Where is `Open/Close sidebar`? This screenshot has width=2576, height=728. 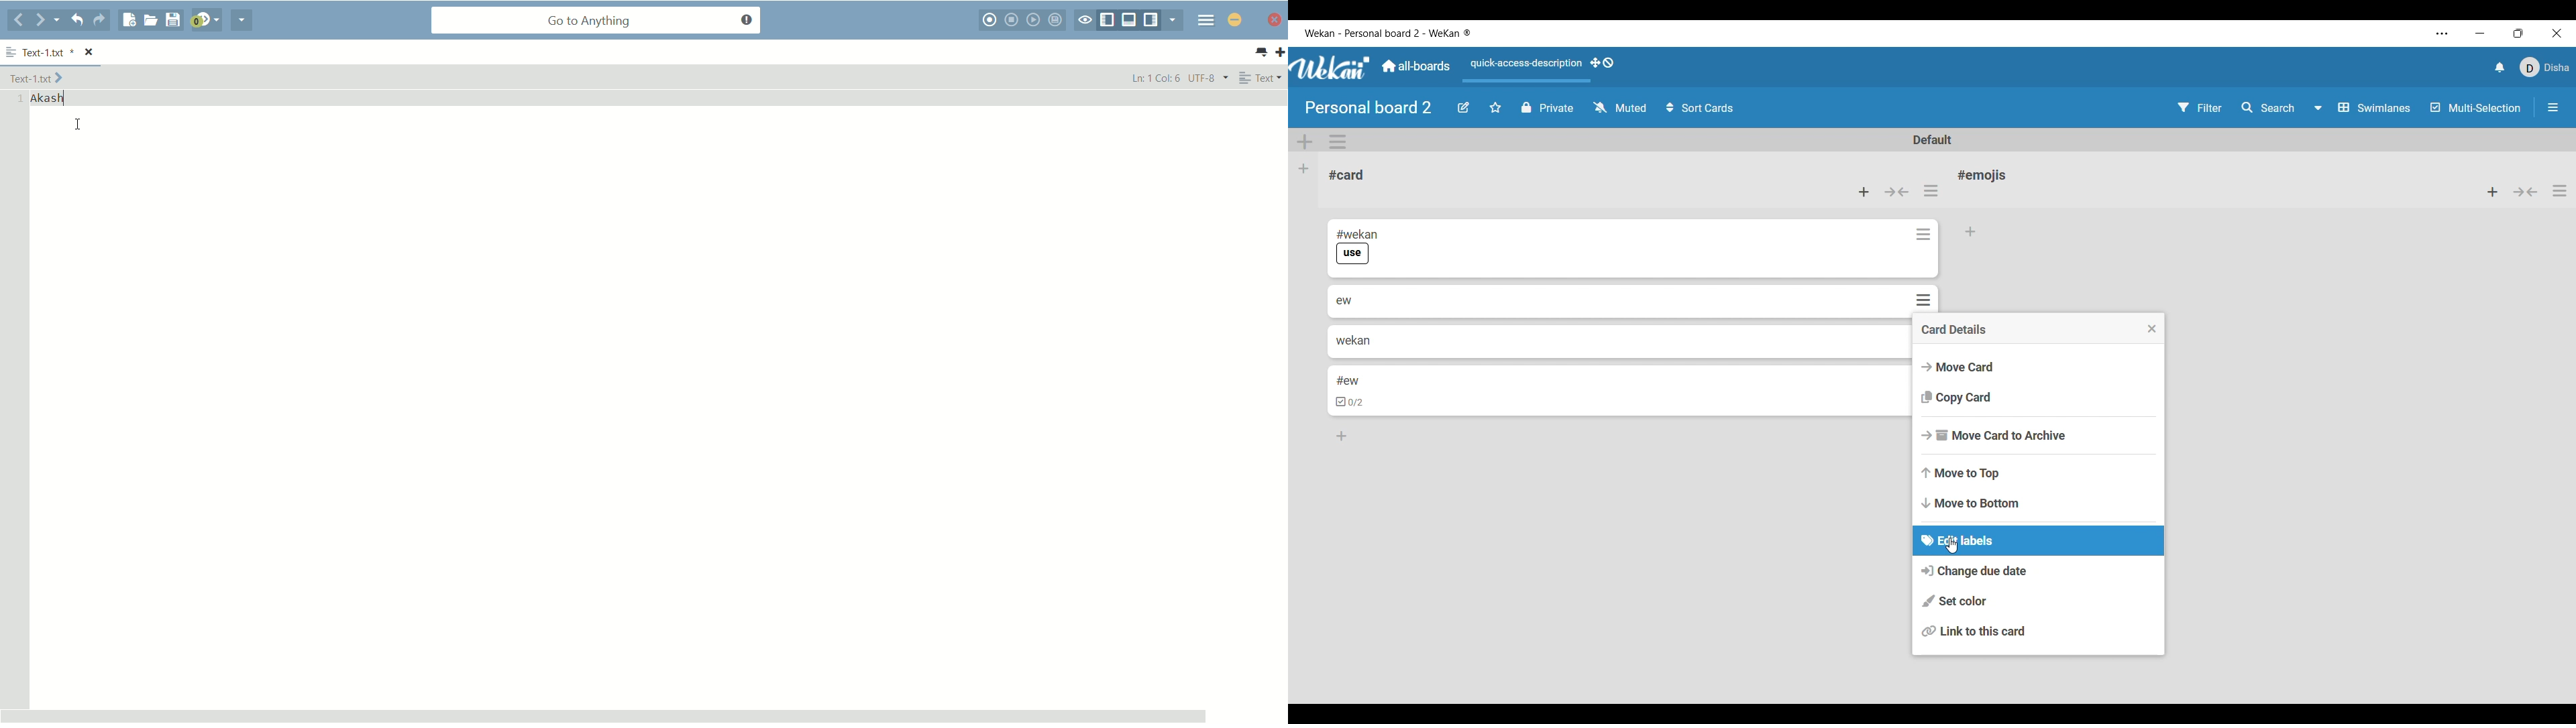
Open/Close sidebar is located at coordinates (2553, 107).